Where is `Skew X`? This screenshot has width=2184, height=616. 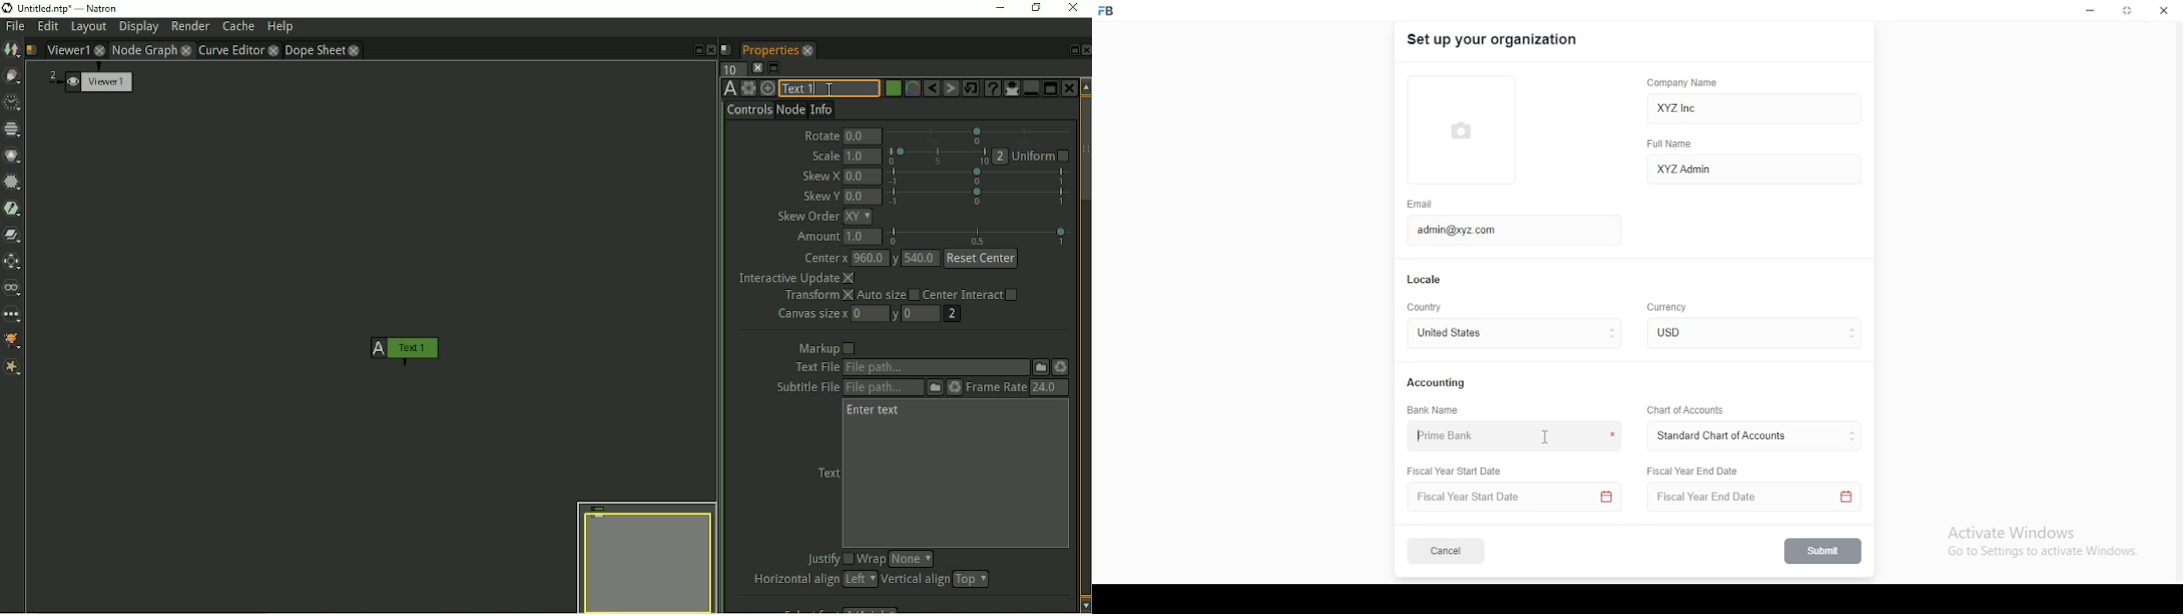
Skew X is located at coordinates (821, 176).